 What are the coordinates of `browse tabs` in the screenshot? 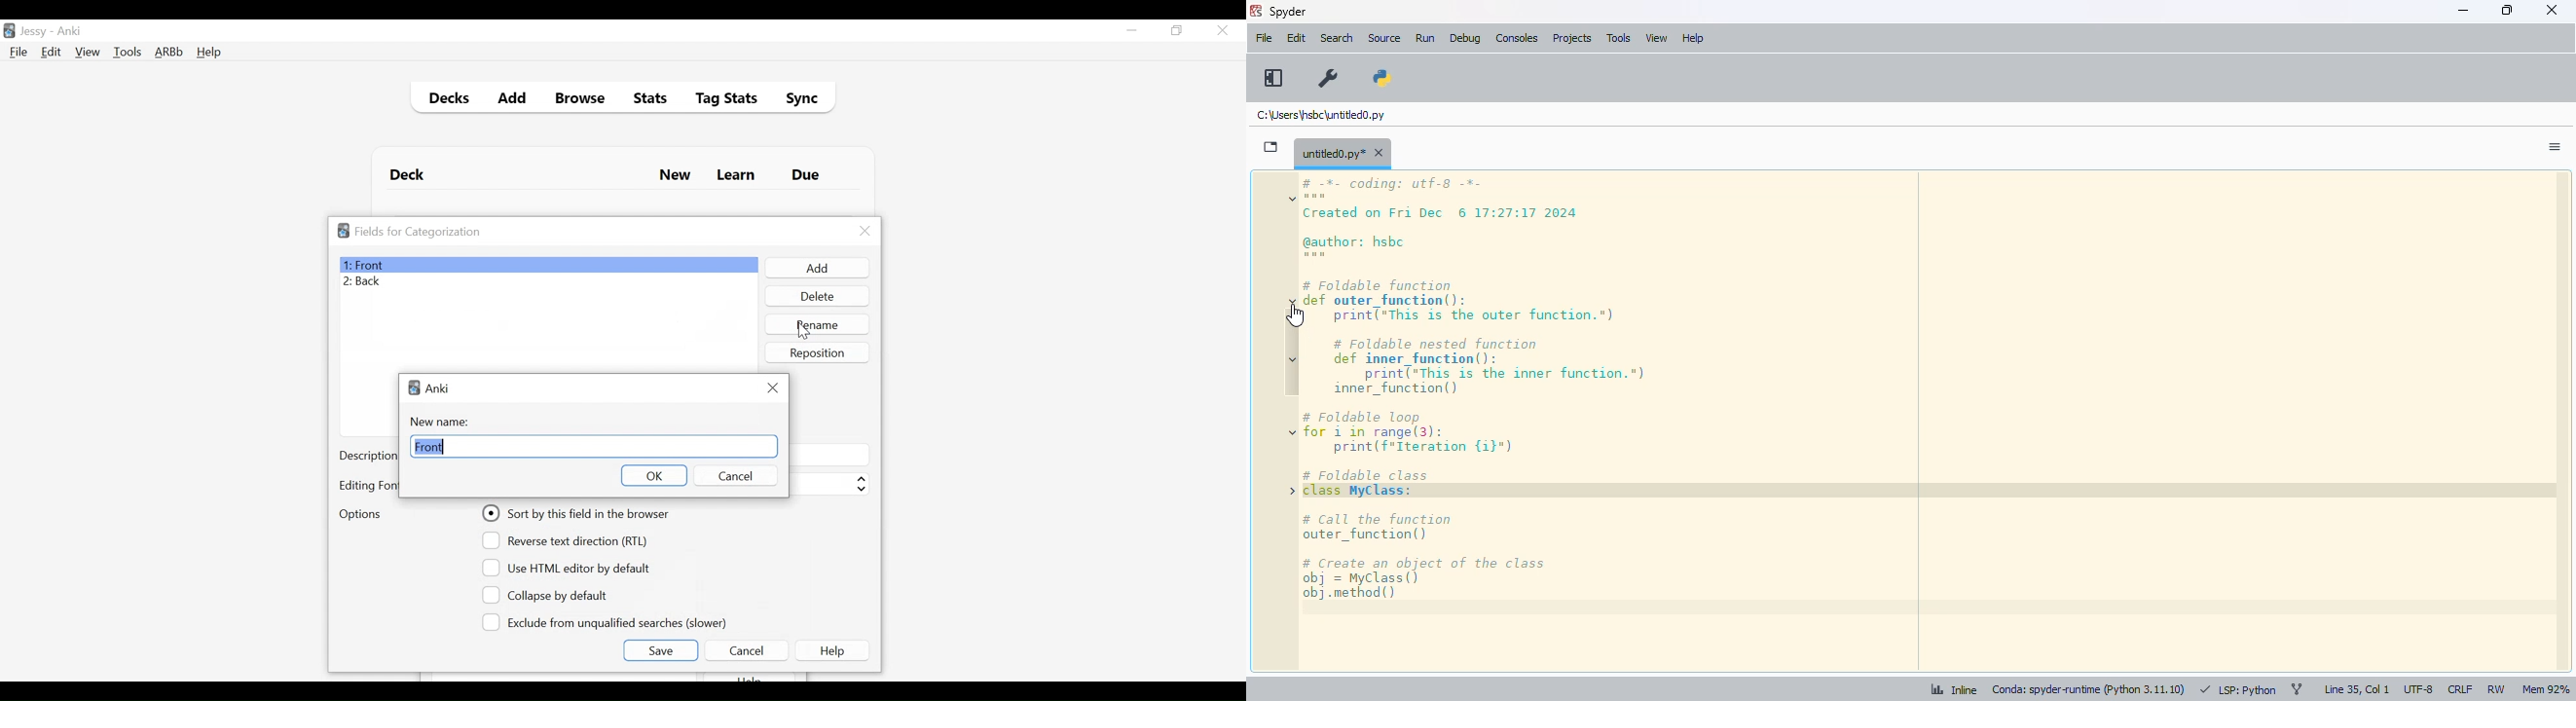 It's located at (1271, 147).